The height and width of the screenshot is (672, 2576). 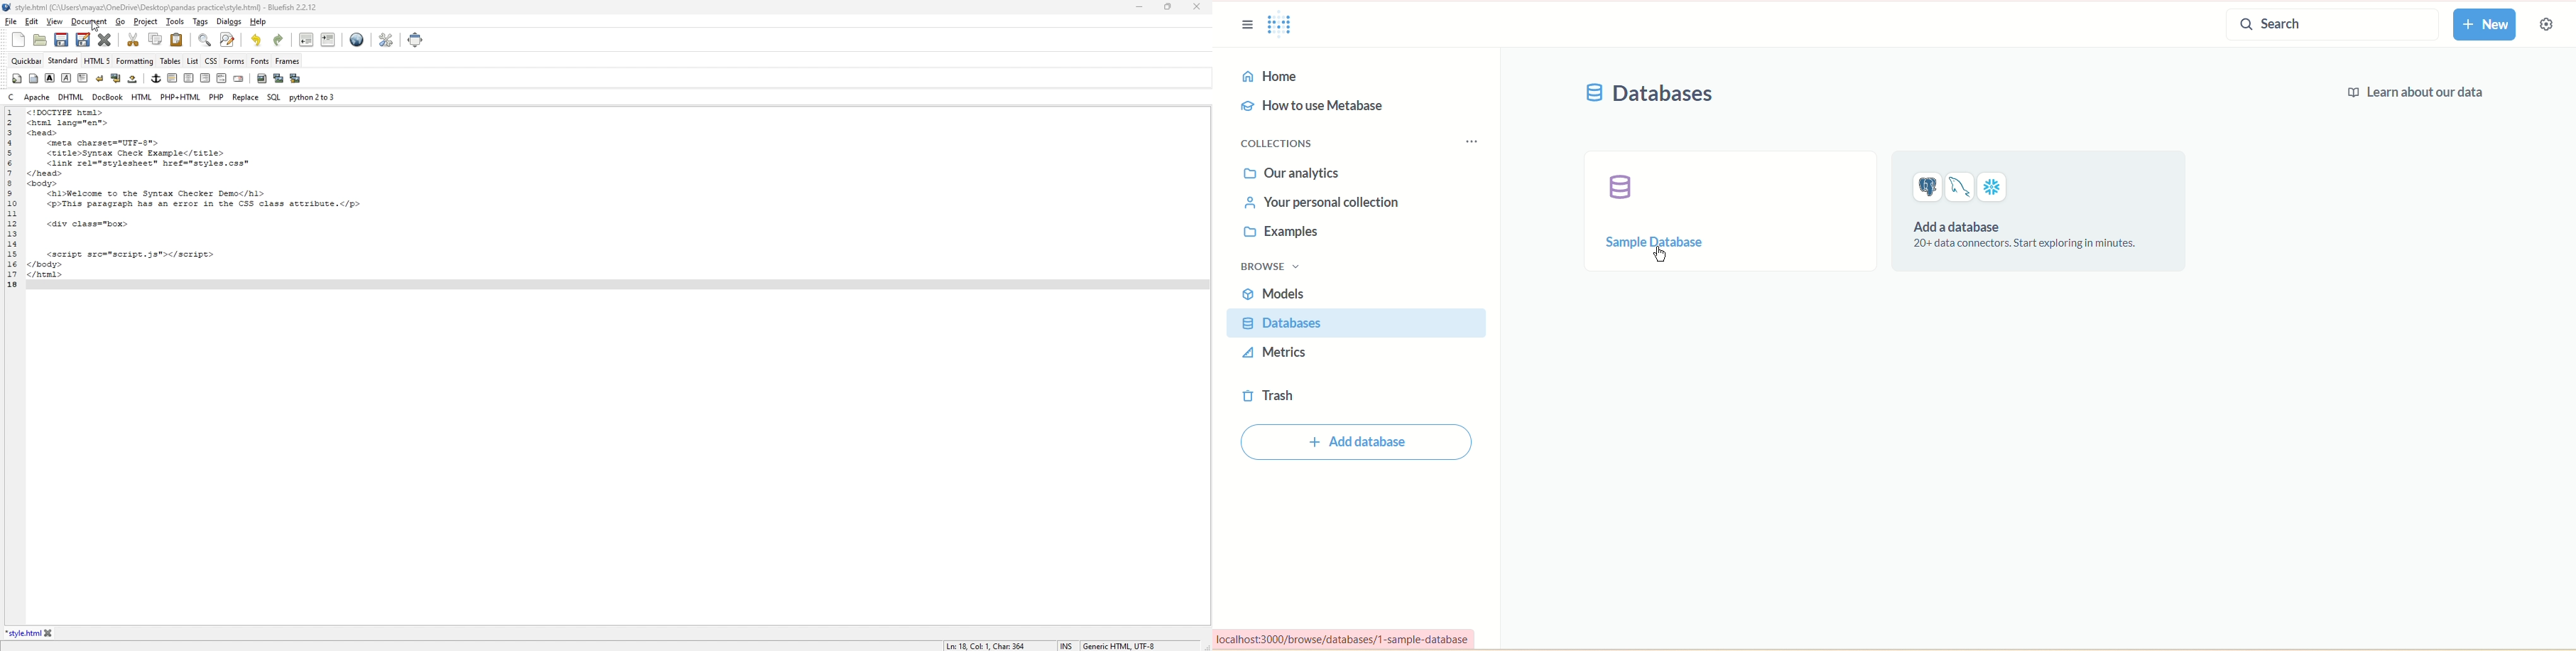 What do you see at coordinates (64, 60) in the screenshot?
I see `standard` at bounding box center [64, 60].